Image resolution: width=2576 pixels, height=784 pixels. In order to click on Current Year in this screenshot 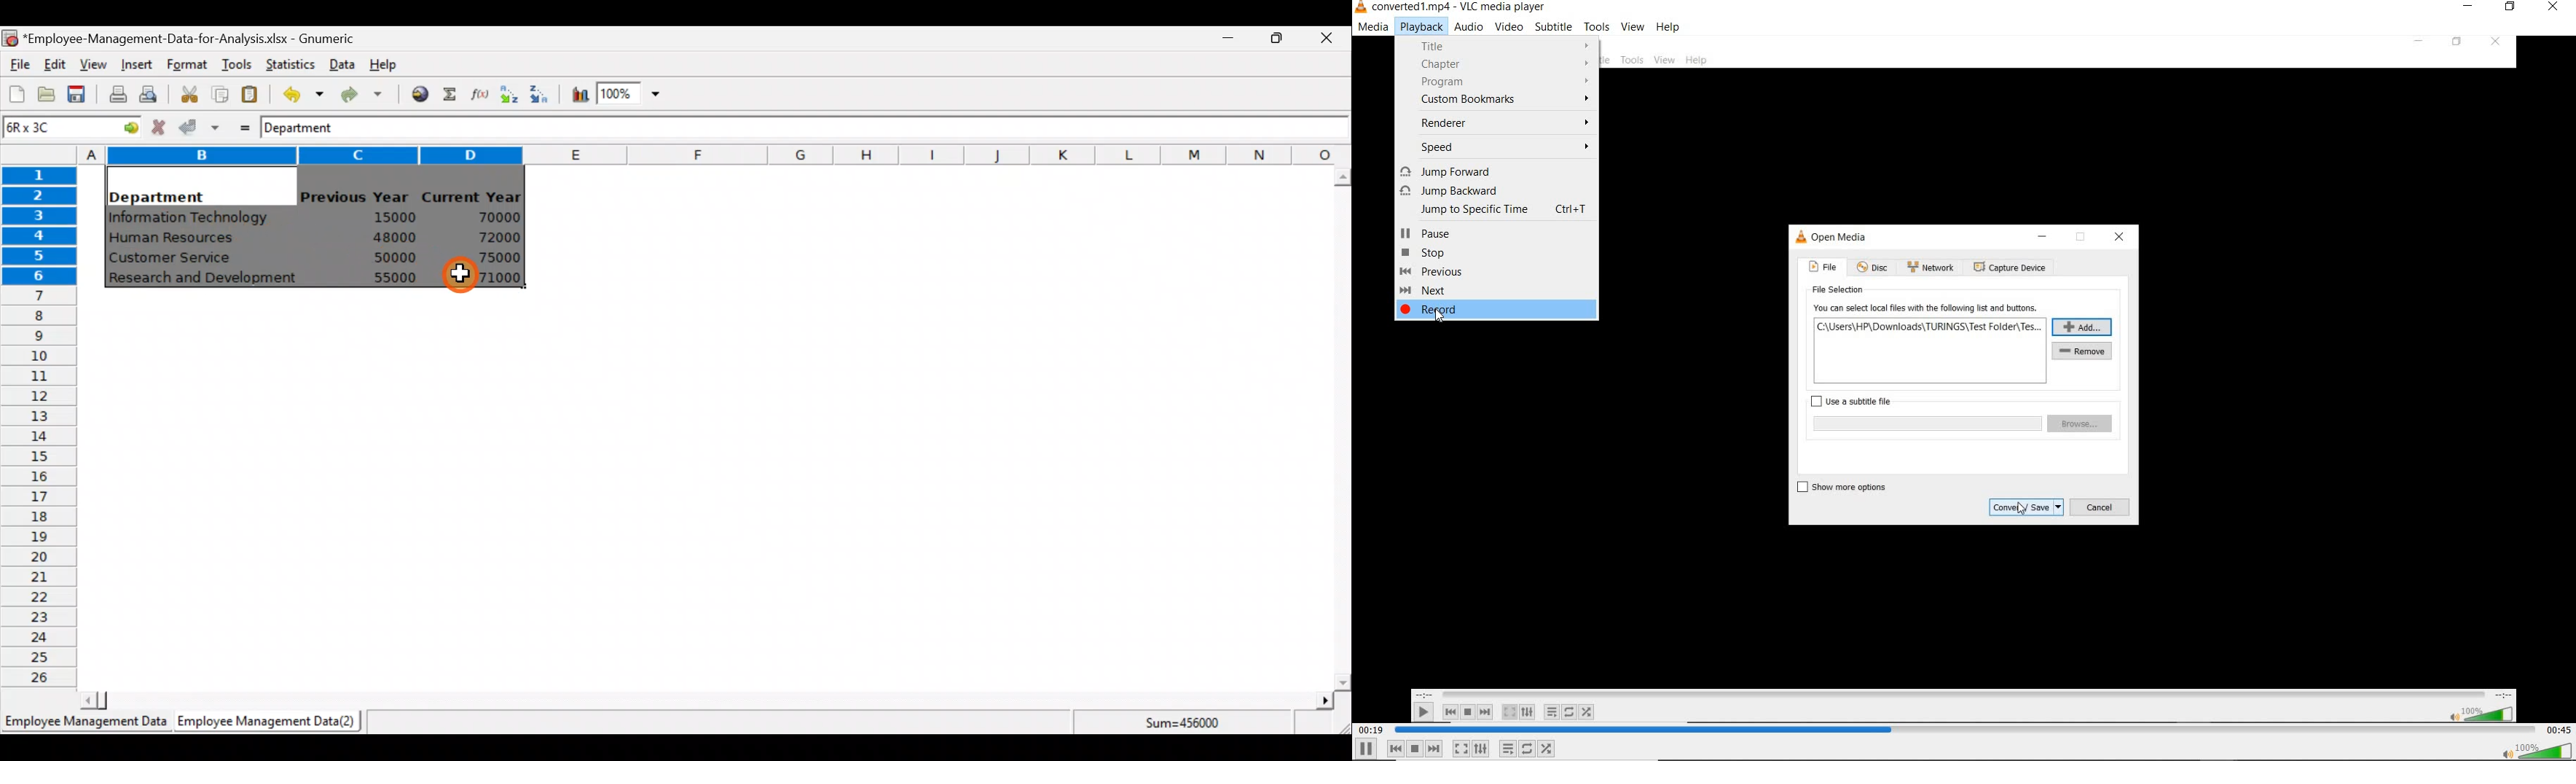, I will do `click(474, 195)`.